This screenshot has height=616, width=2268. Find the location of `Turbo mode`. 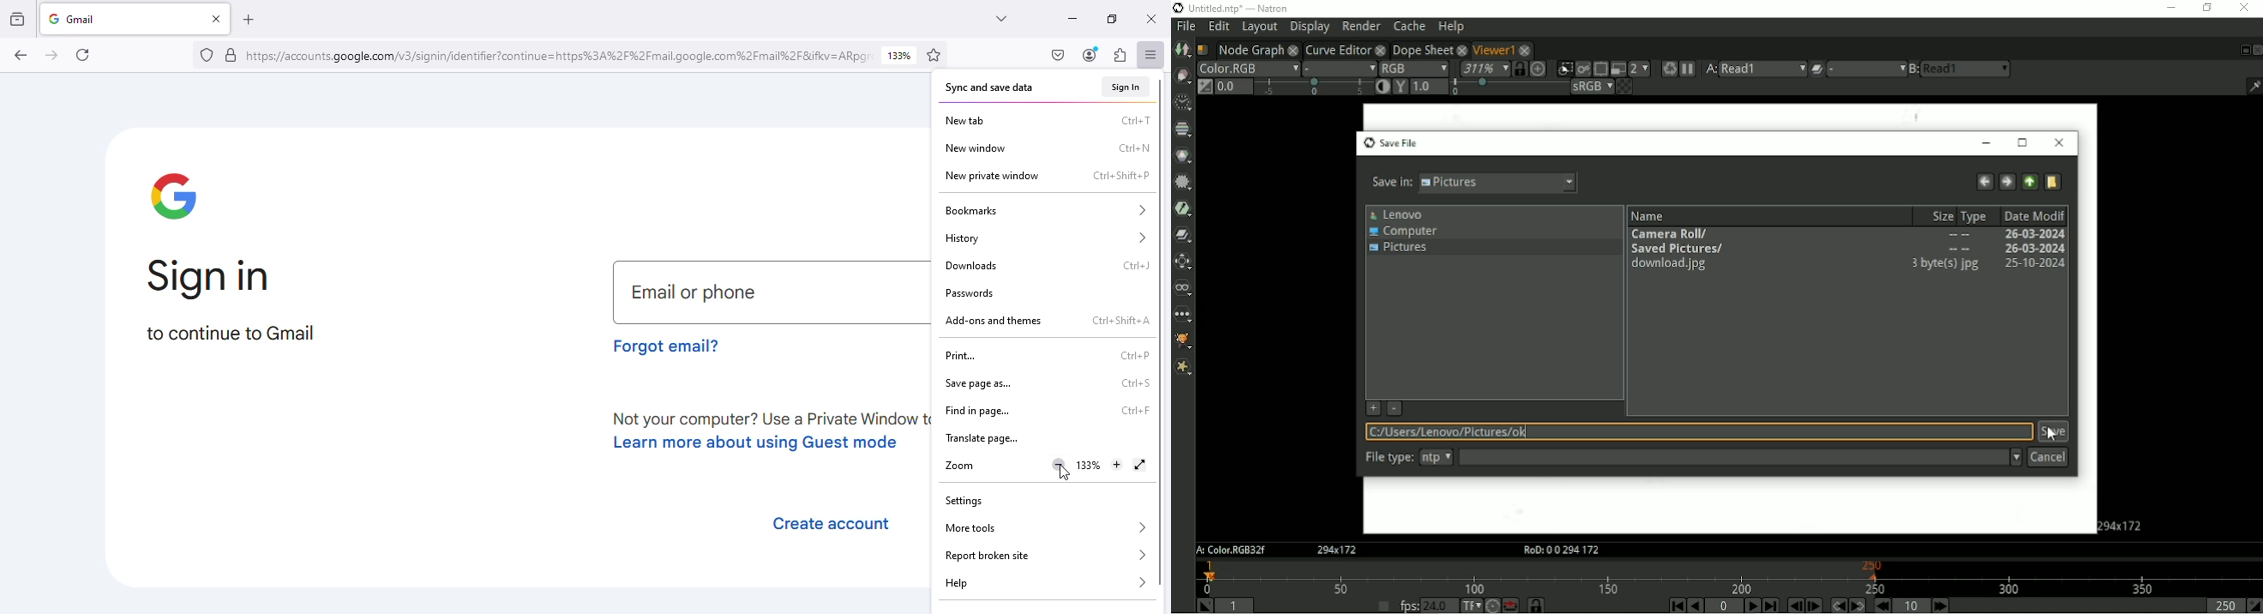

Turbo mode is located at coordinates (1493, 605).